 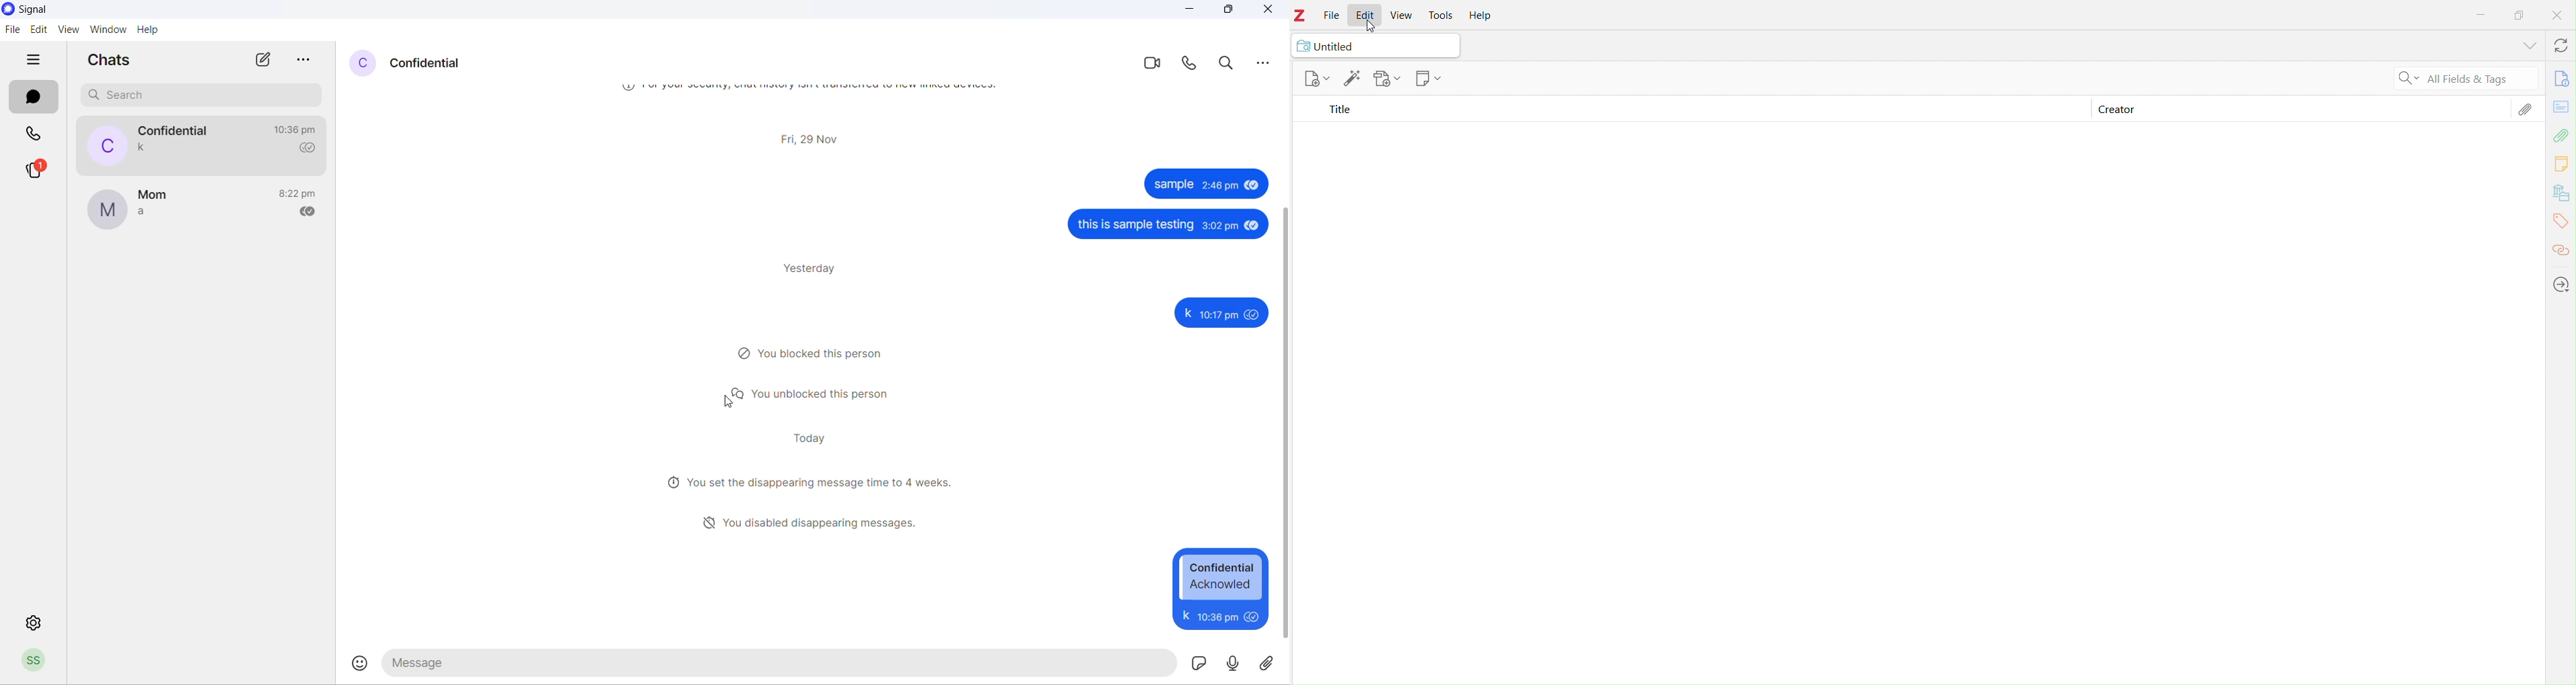 What do you see at coordinates (1388, 79) in the screenshot?
I see `Save` at bounding box center [1388, 79].